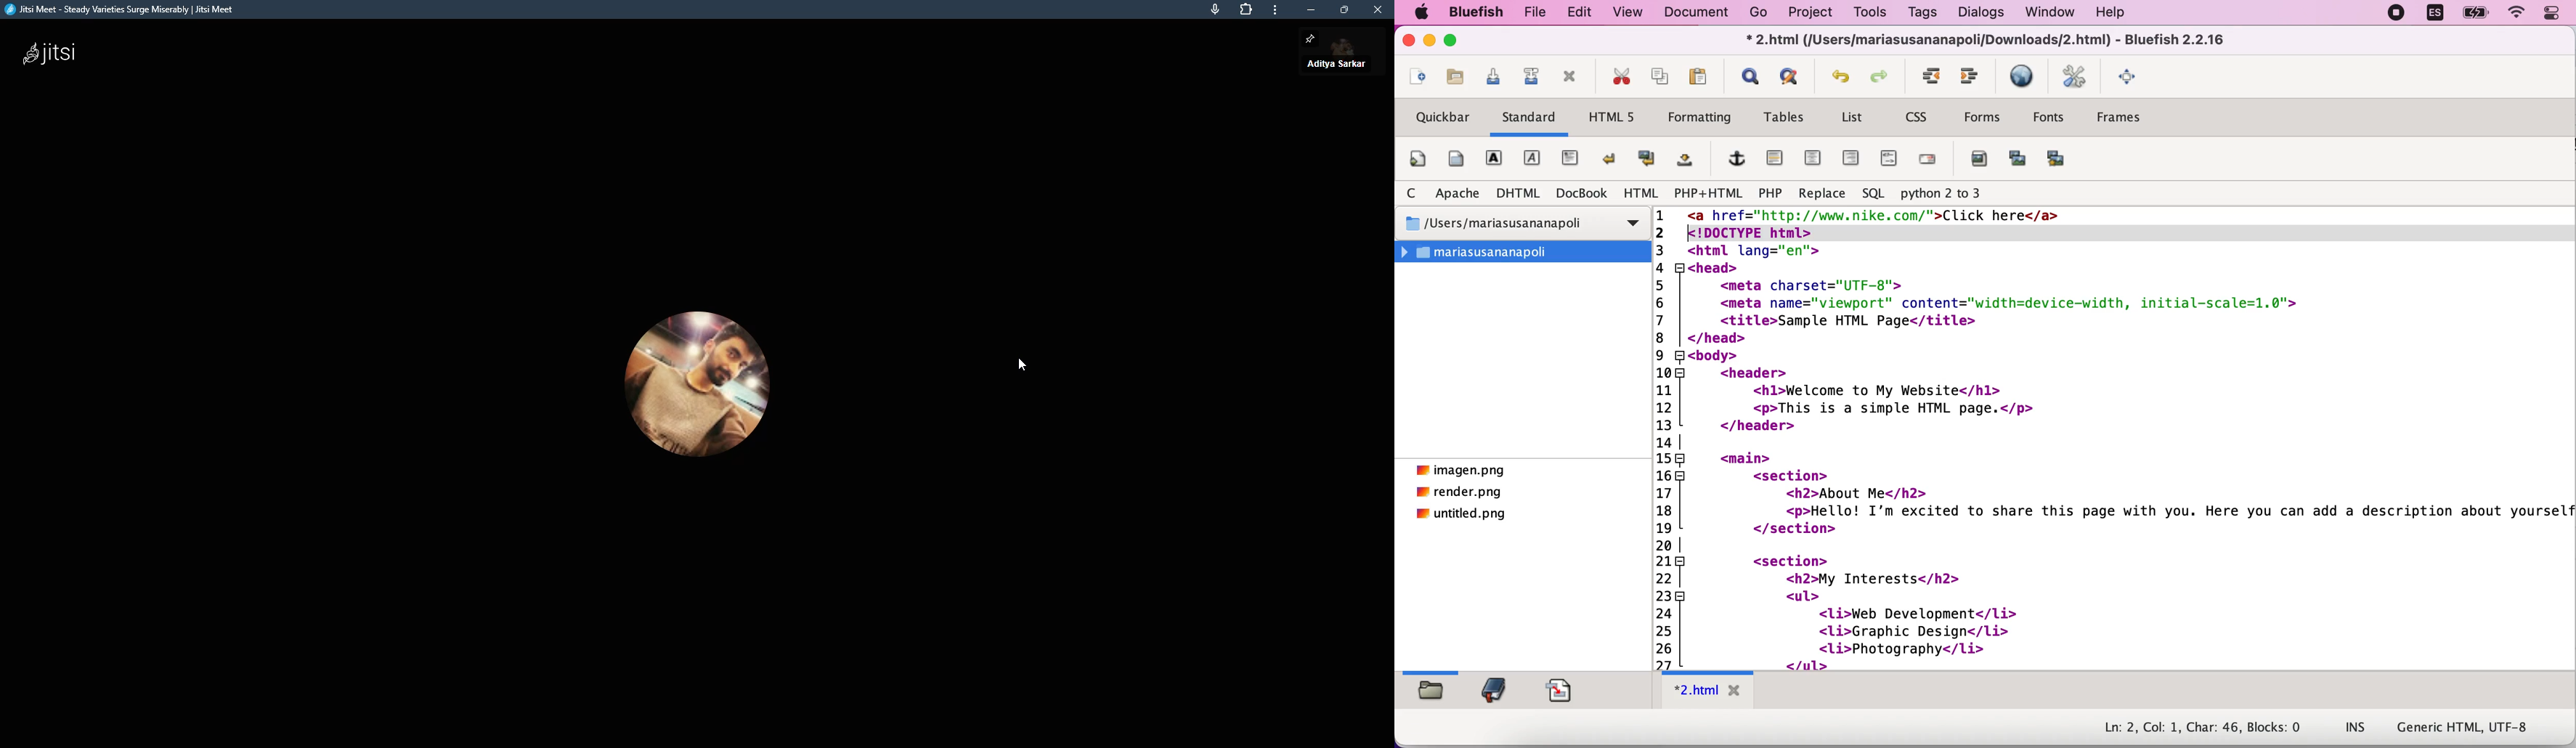 The width and height of the screenshot is (2576, 756). Describe the element at coordinates (1581, 12) in the screenshot. I see `edit` at that location.